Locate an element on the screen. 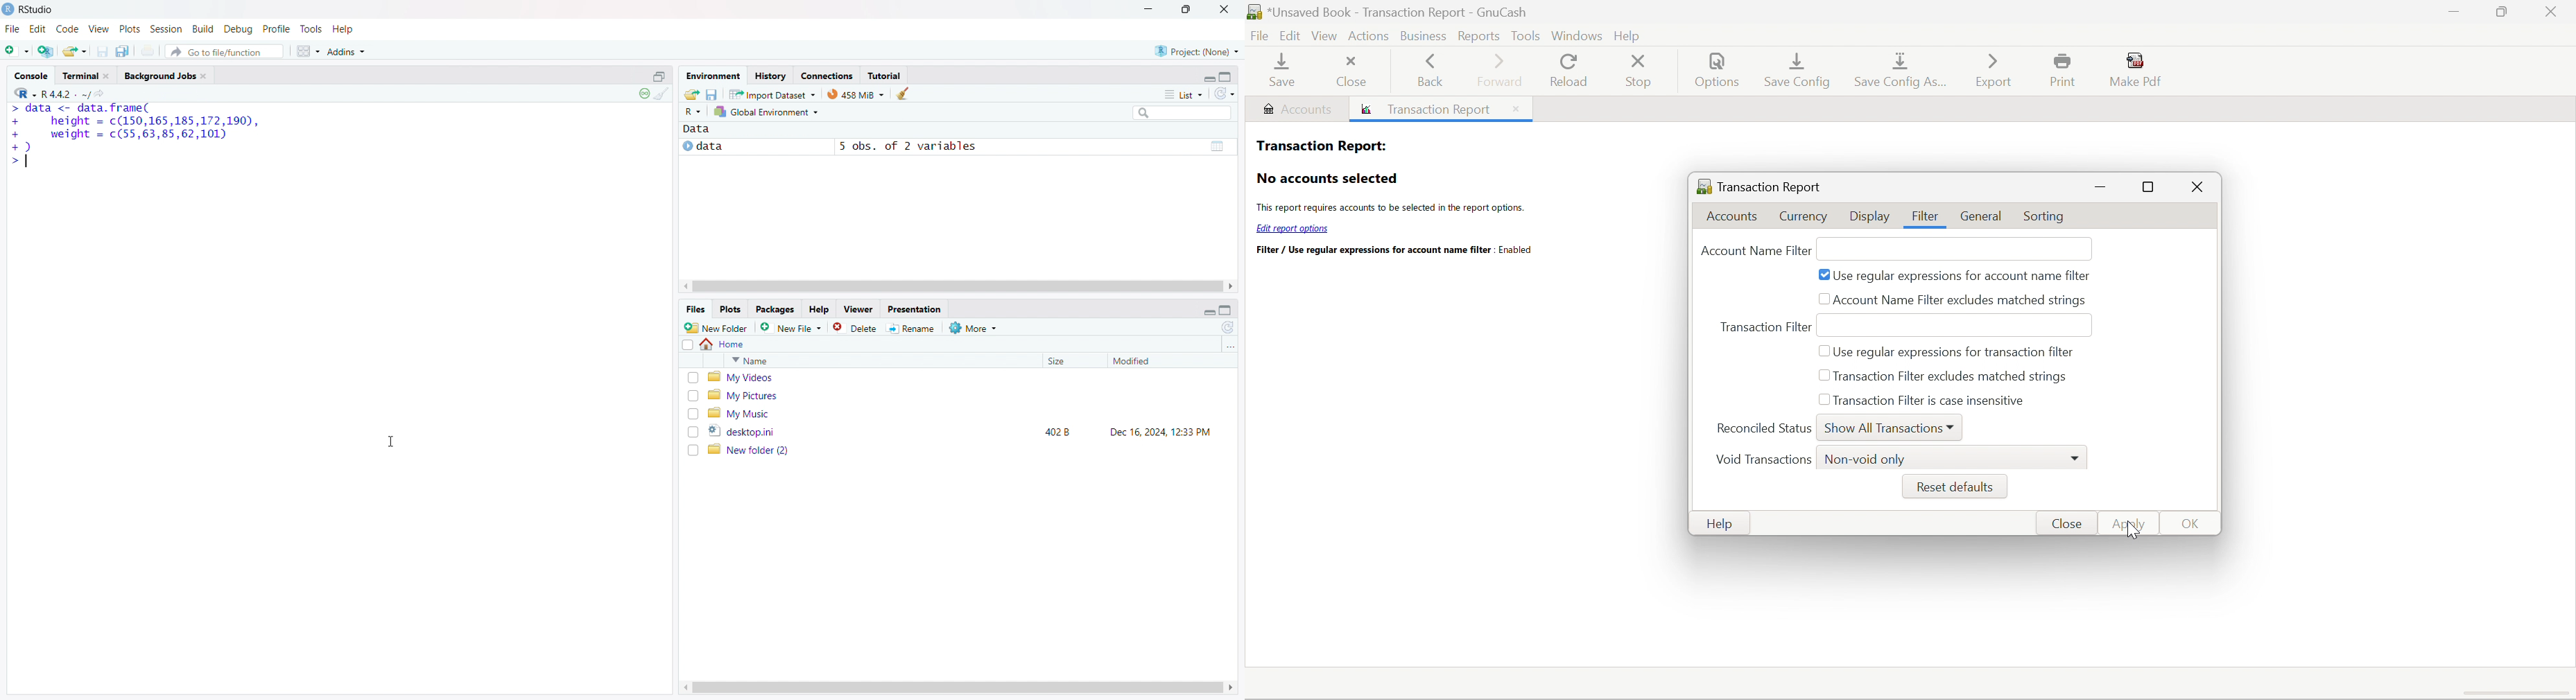 This screenshot has width=2576, height=700. home is located at coordinates (724, 344).